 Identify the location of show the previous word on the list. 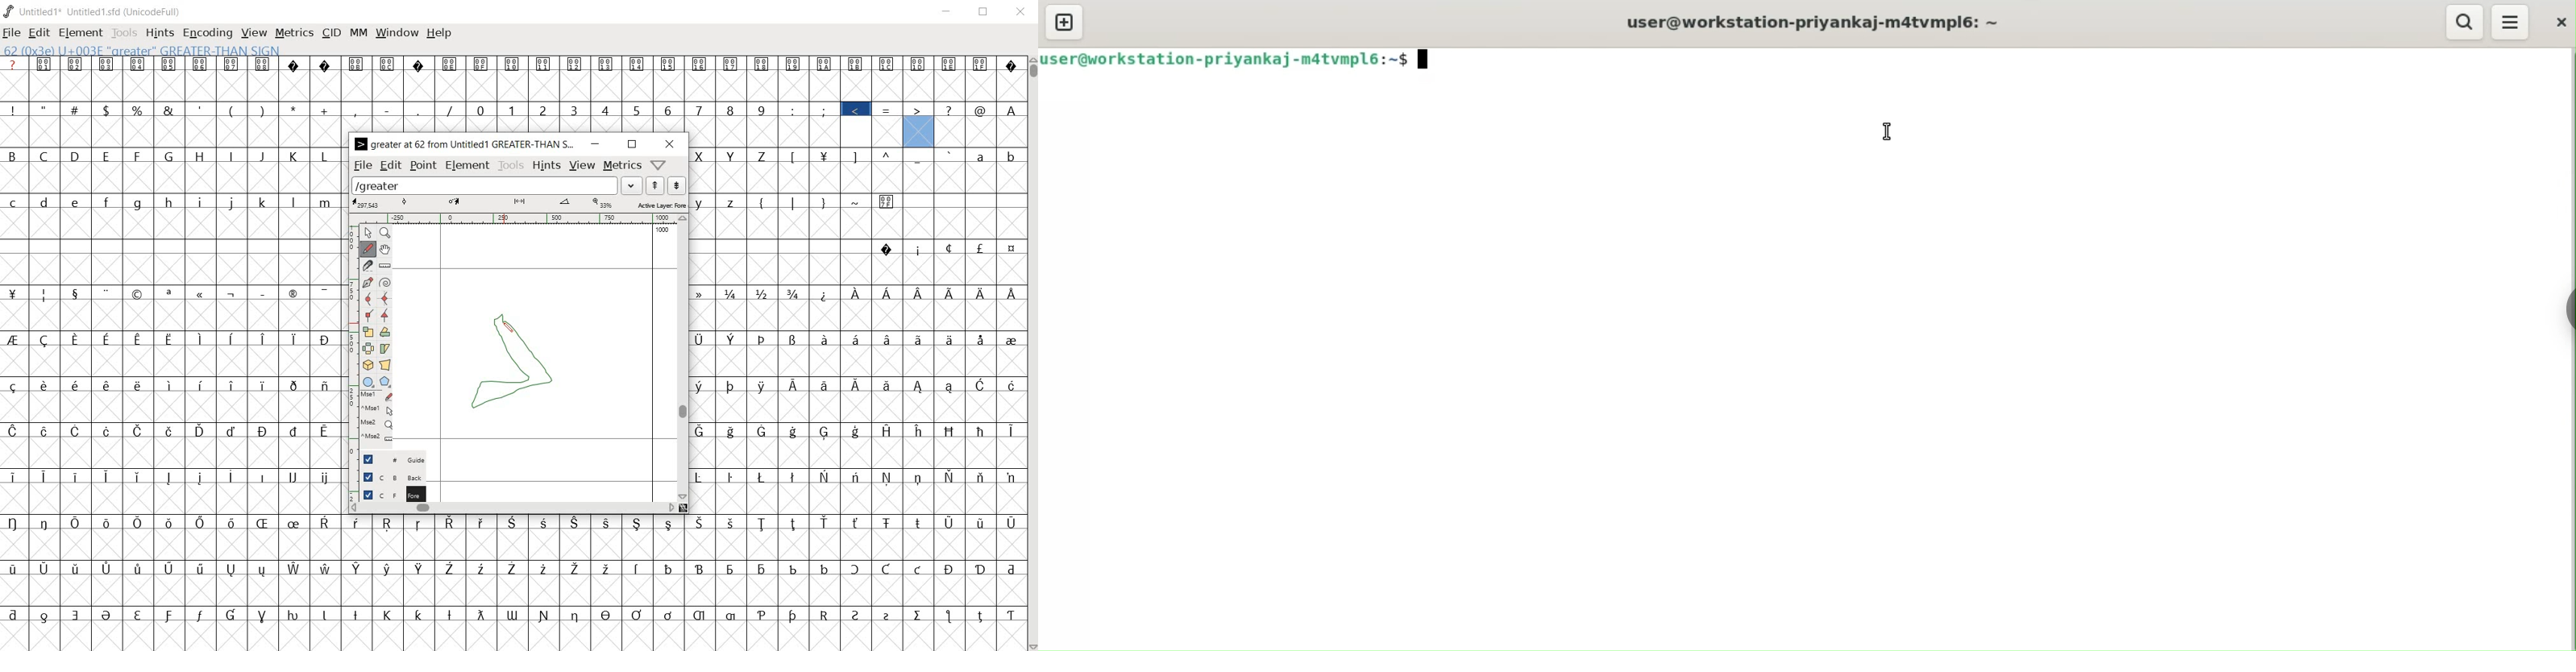
(677, 185).